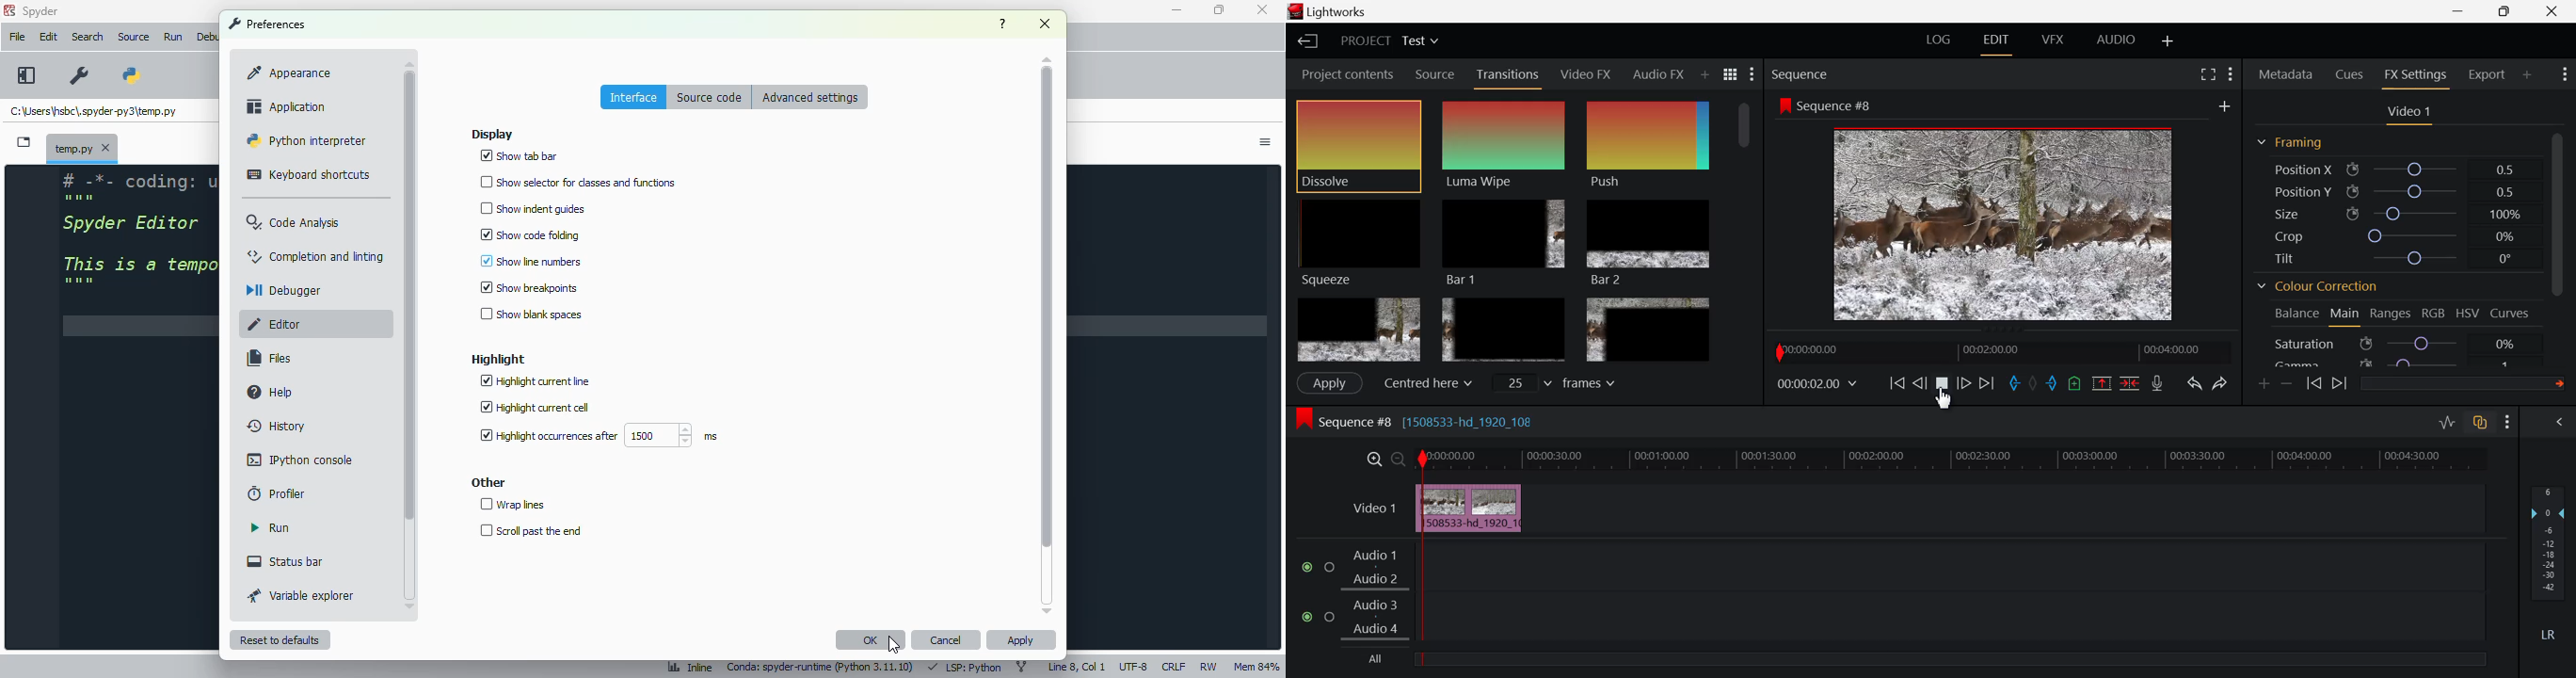  What do you see at coordinates (24, 142) in the screenshot?
I see `browse tabs` at bounding box center [24, 142].